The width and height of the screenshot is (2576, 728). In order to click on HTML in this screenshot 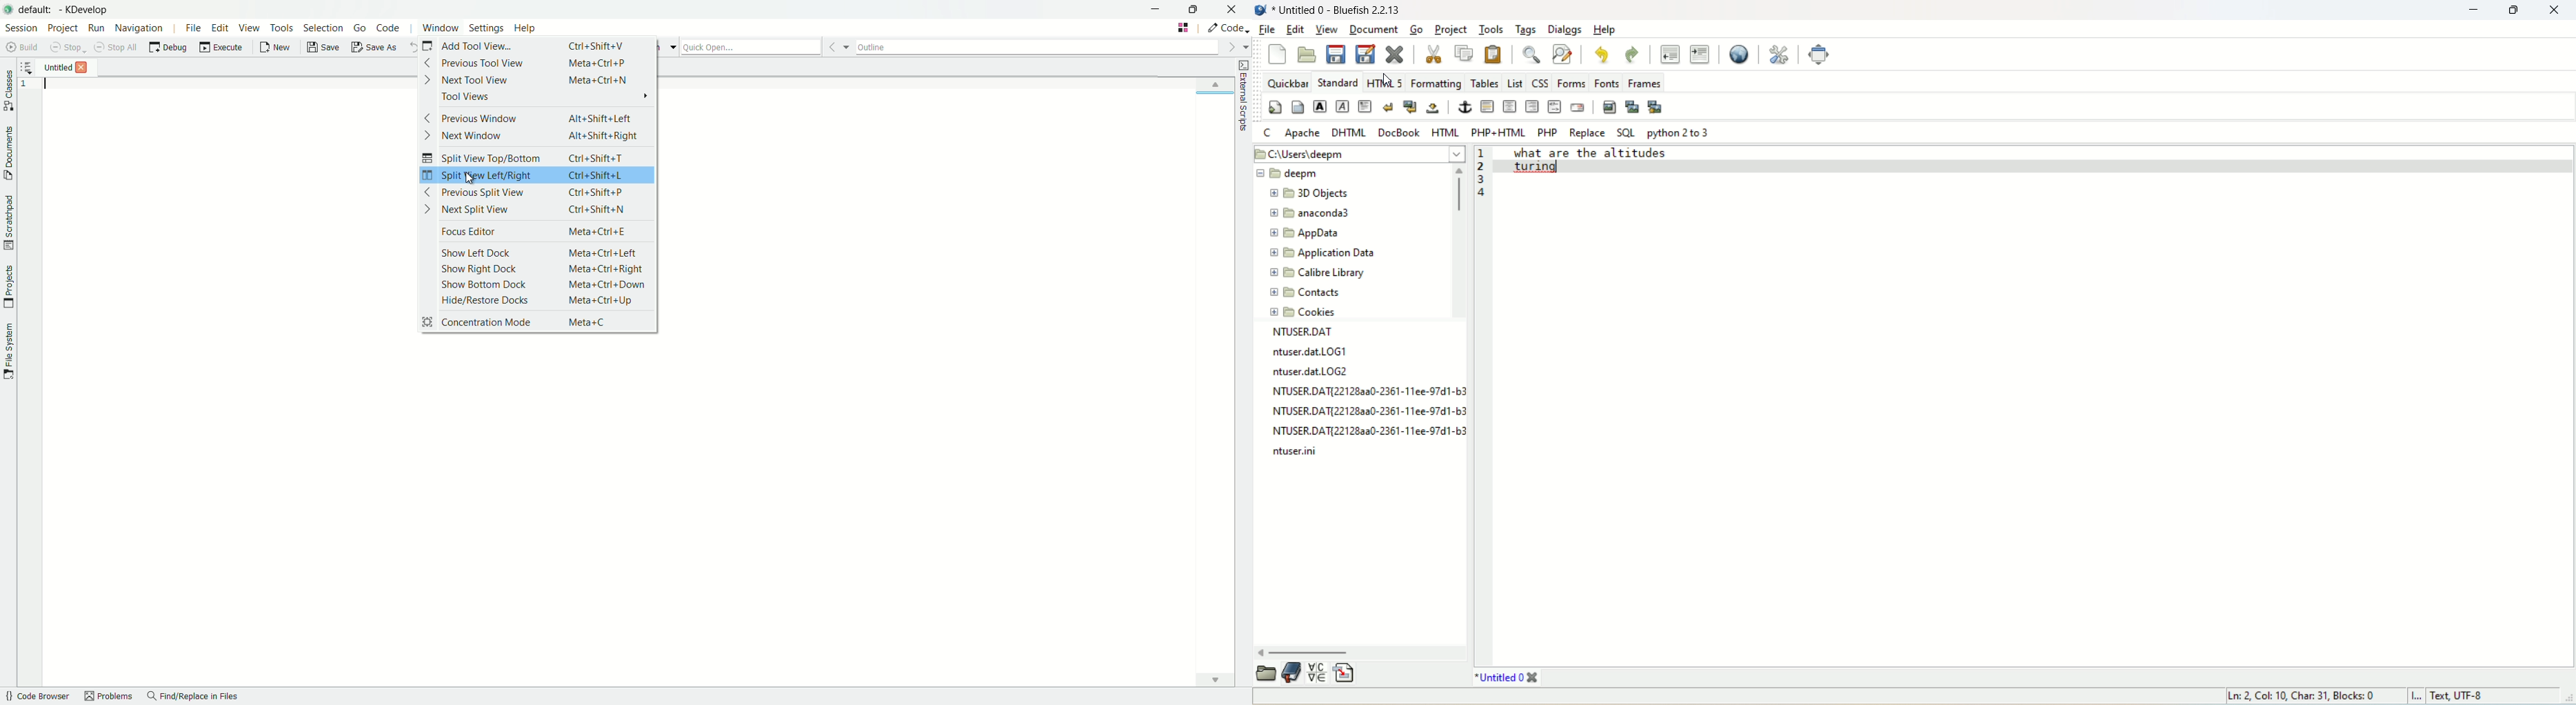, I will do `click(1445, 133)`.